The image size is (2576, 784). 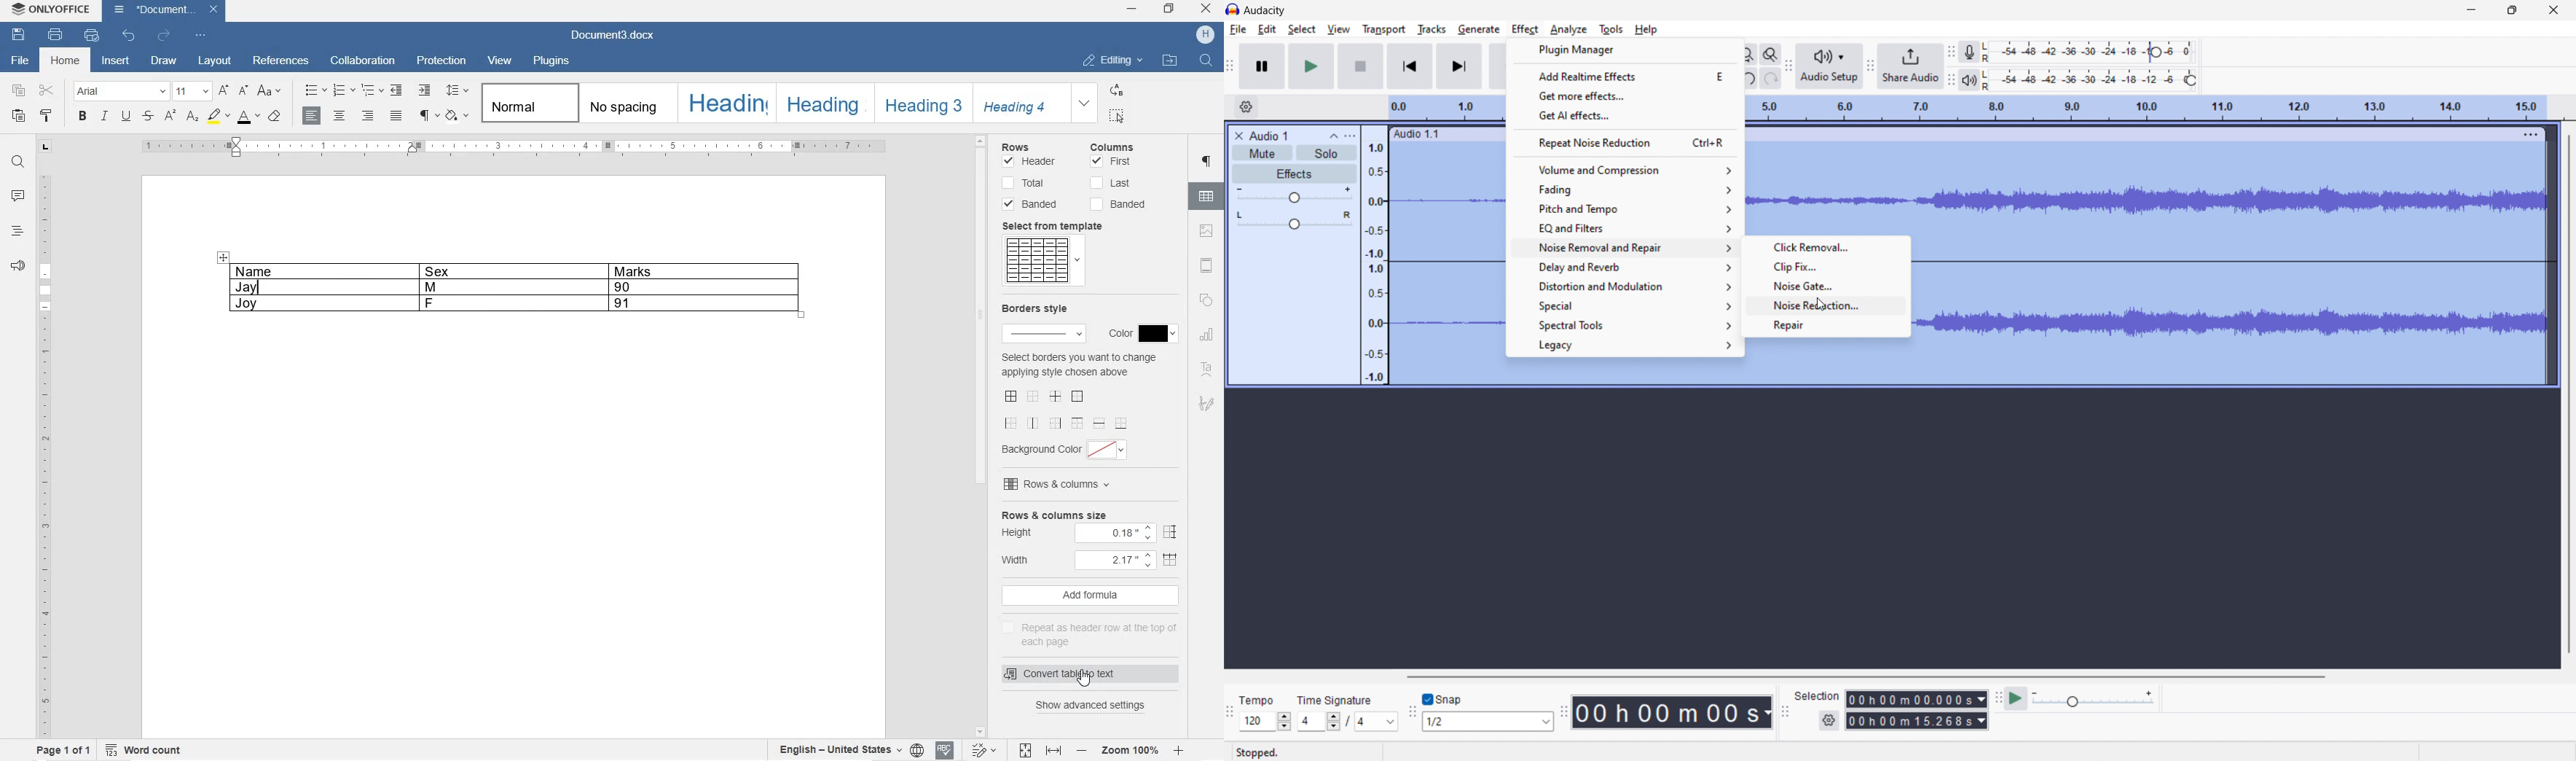 What do you see at coordinates (364, 63) in the screenshot?
I see `COLLABORATION` at bounding box center [364, 63].